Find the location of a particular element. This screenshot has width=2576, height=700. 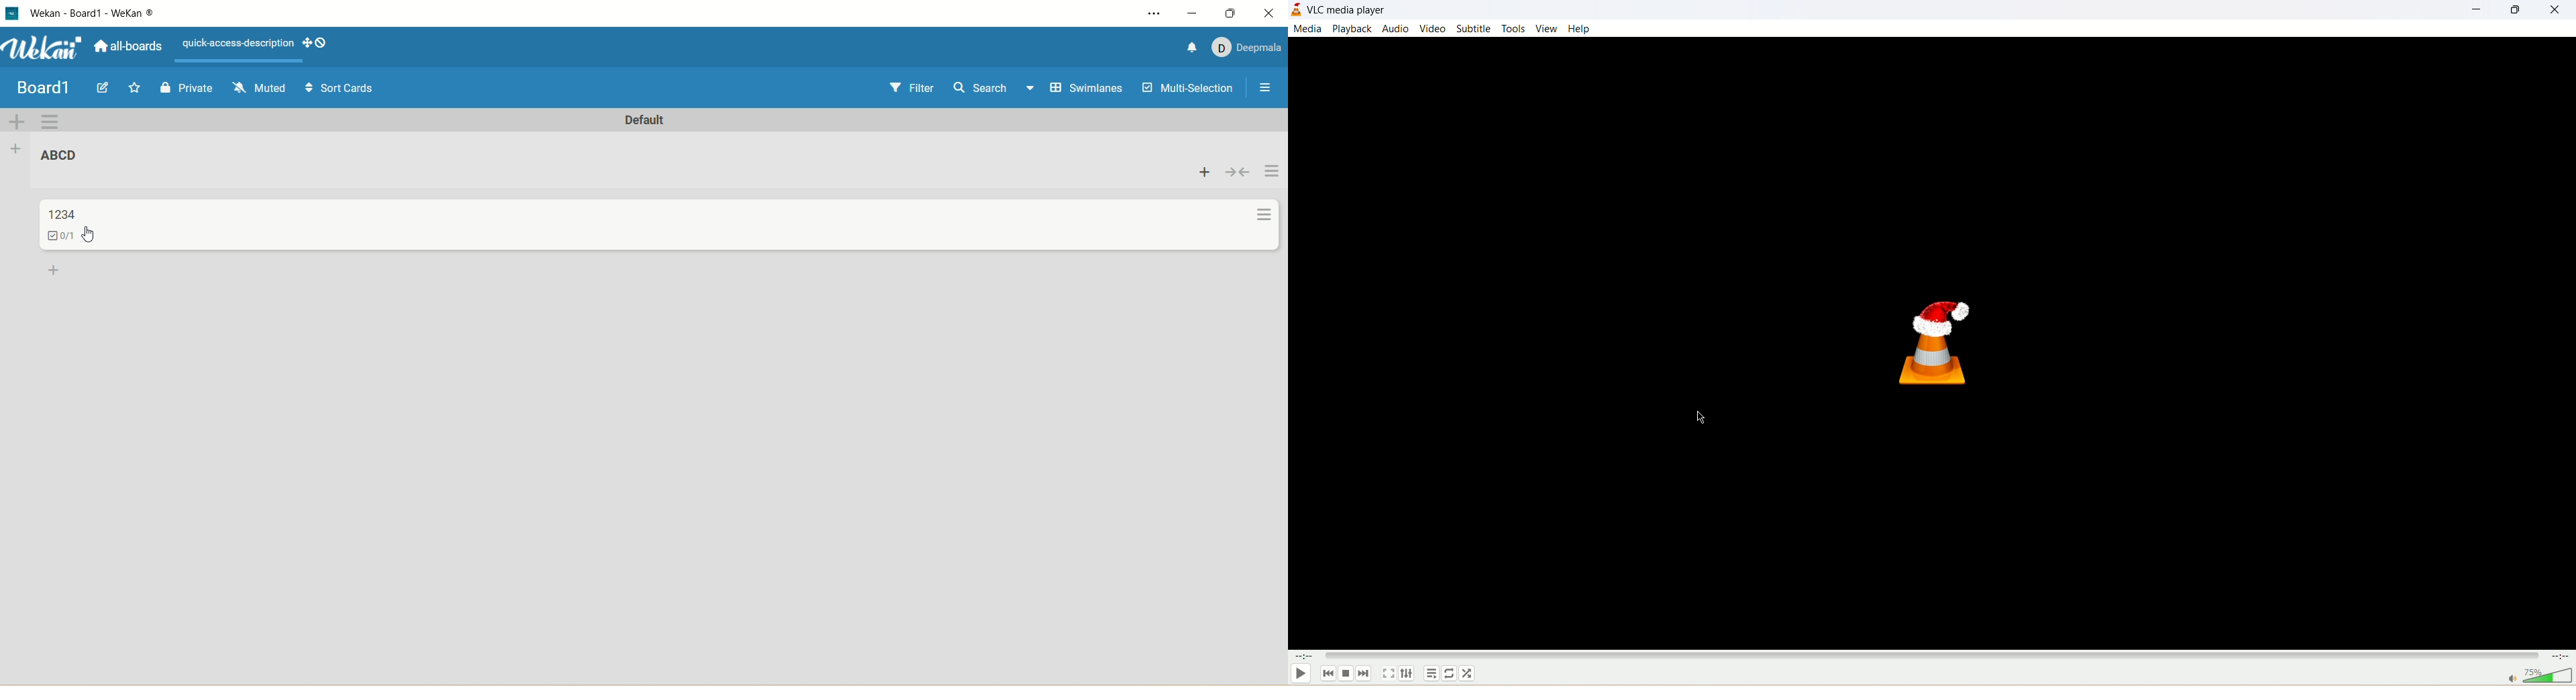

title is located at coordinates (59, 156).